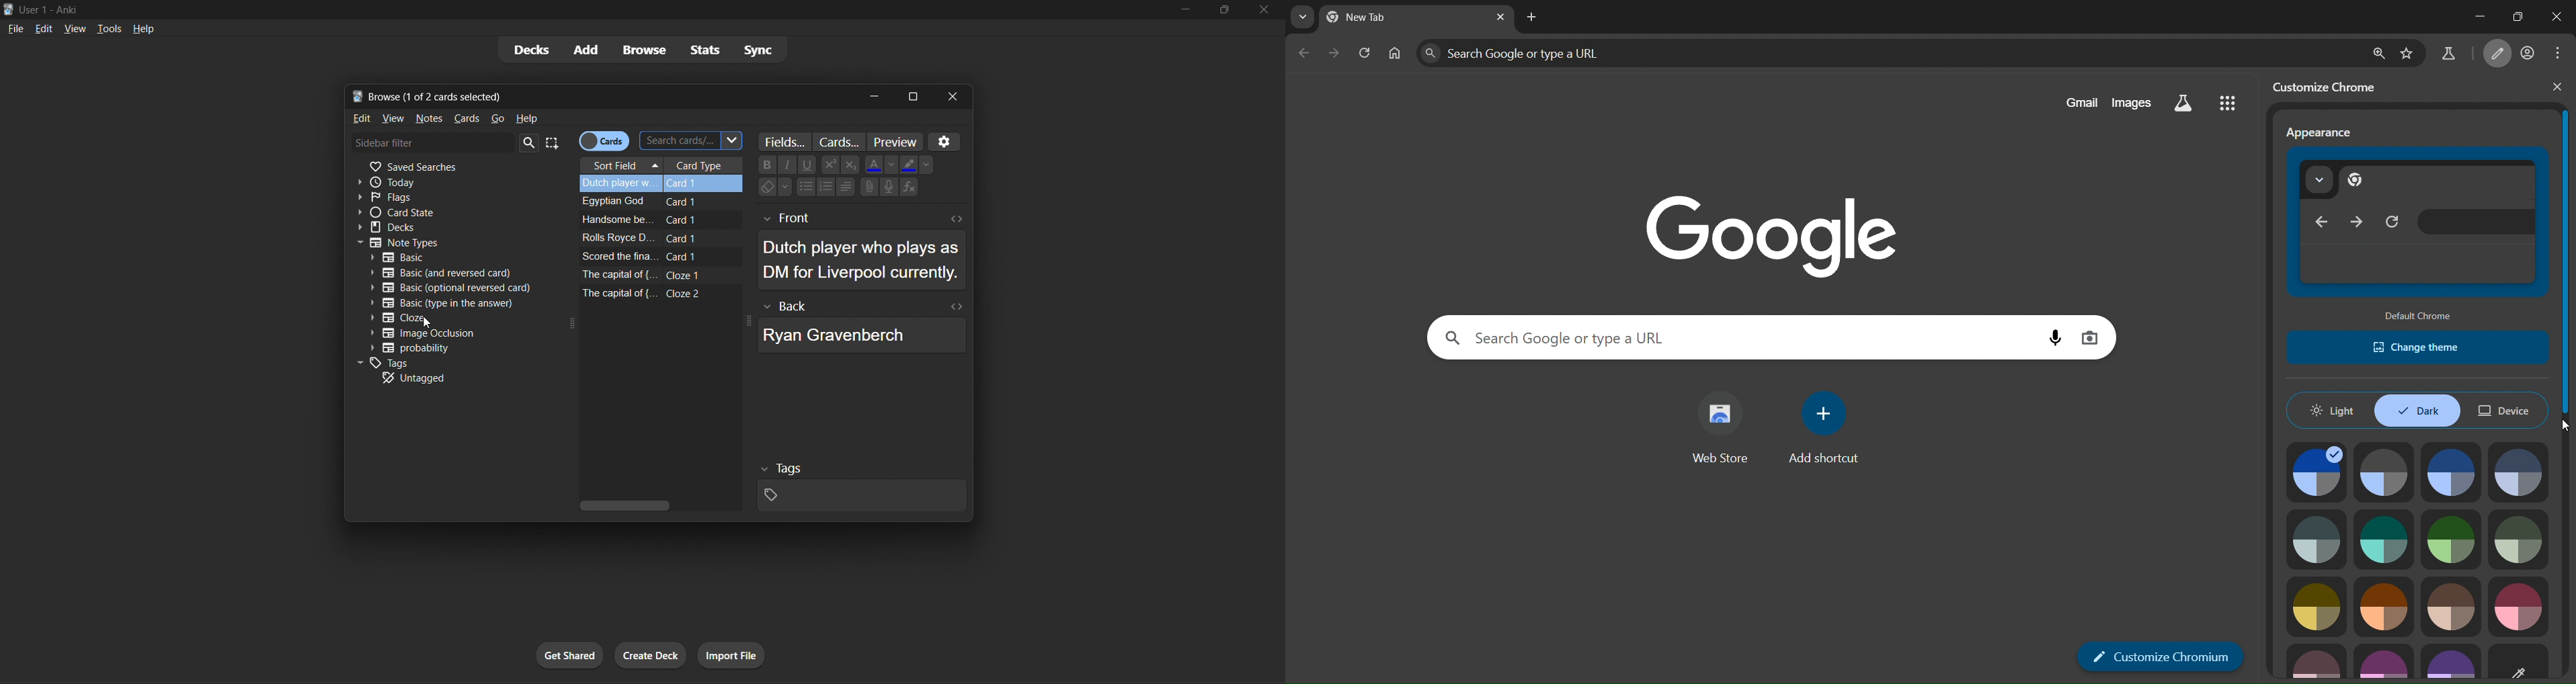  I want to click on selected card front, so click(860, 252).